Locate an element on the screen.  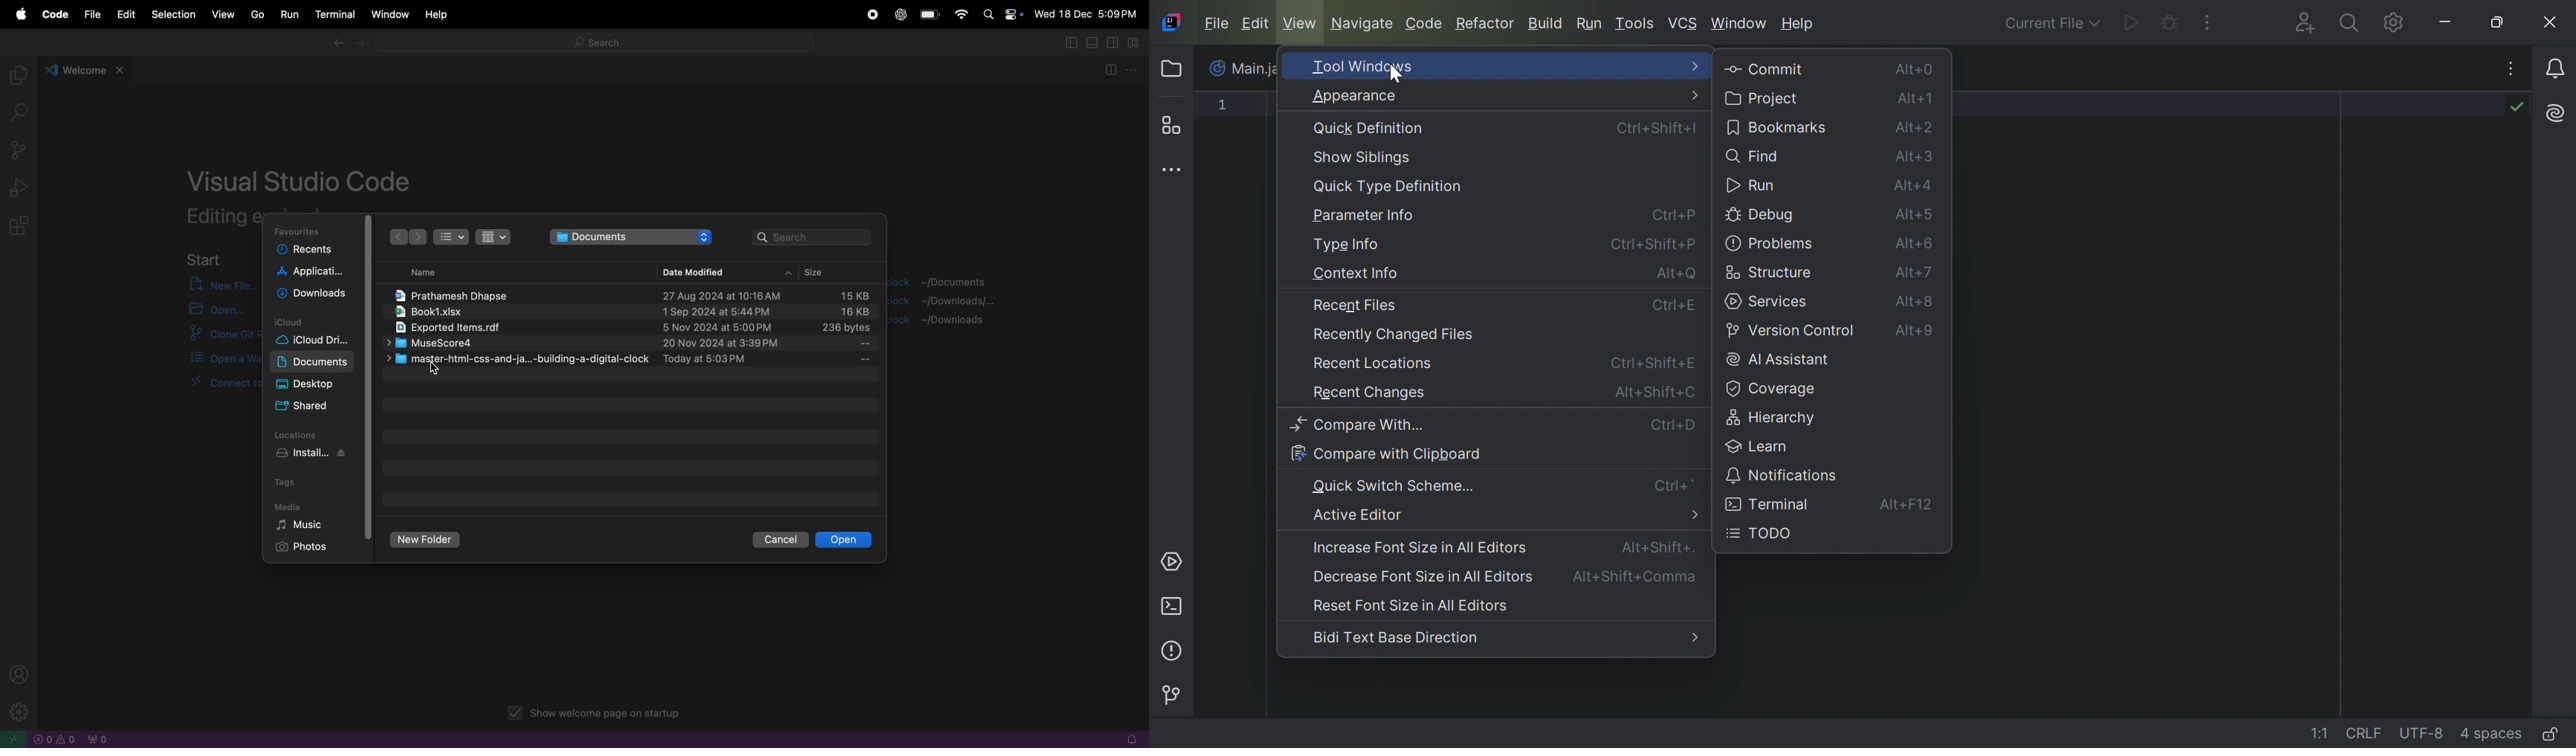
shared is located at coordinates (305, 406).